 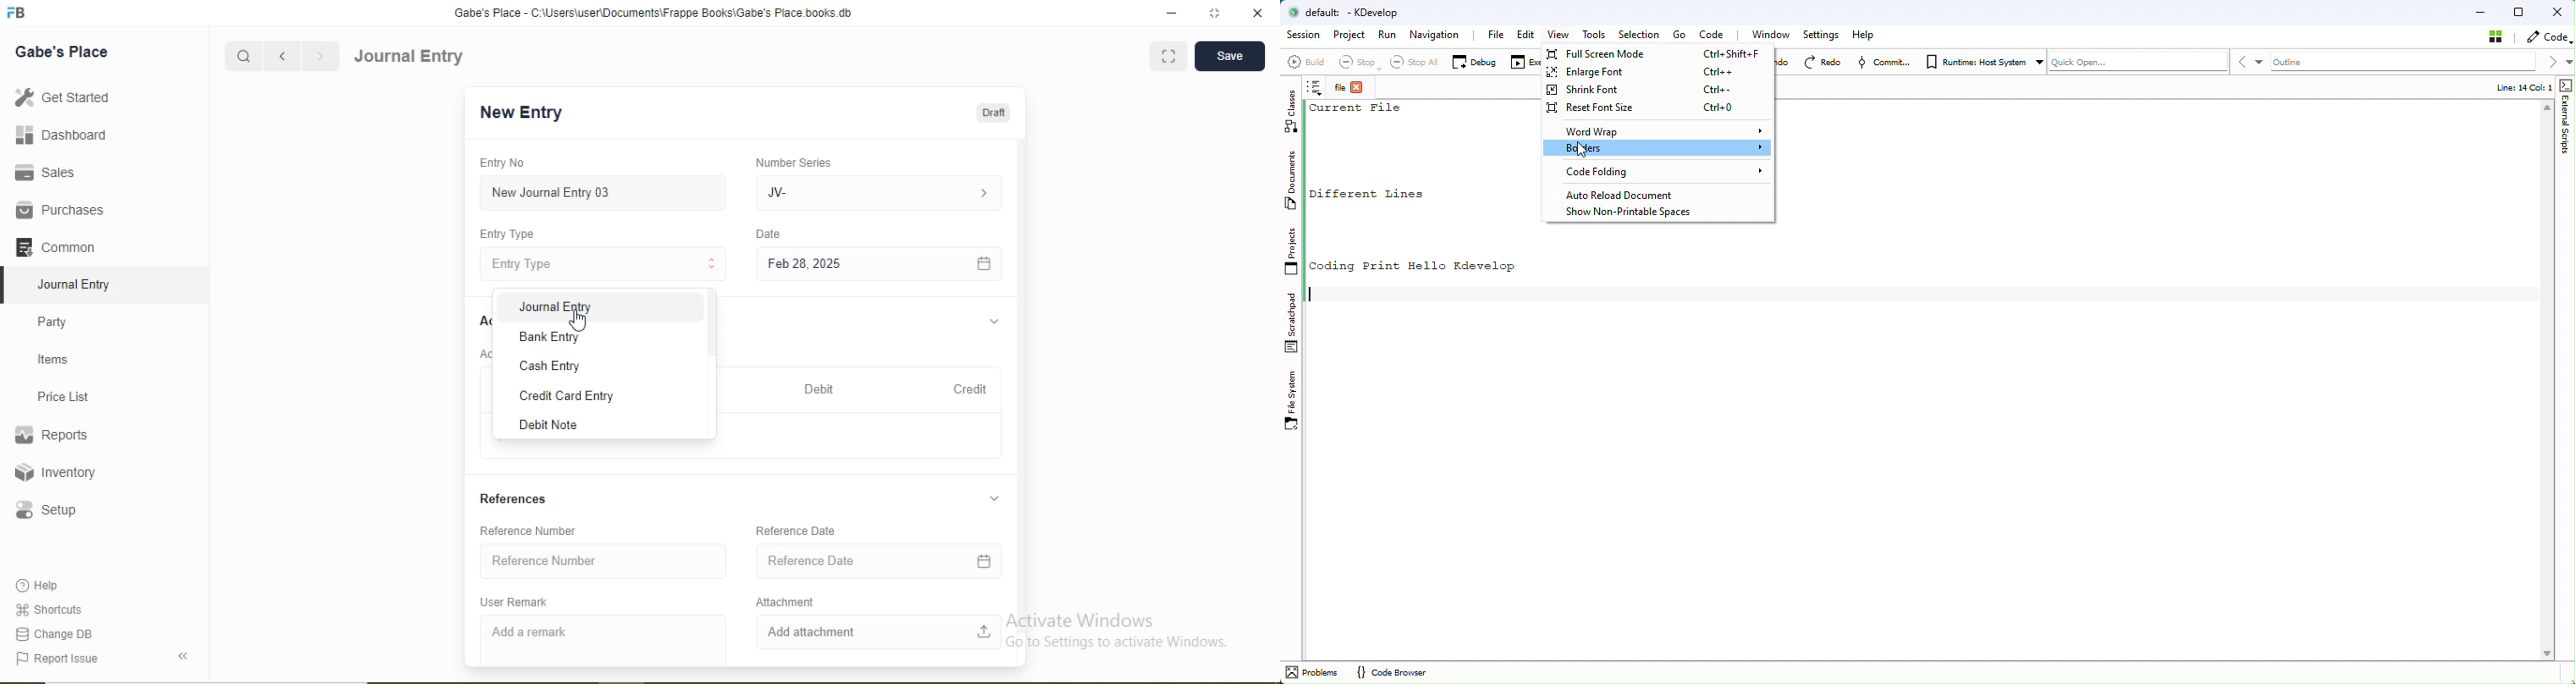 What do you see at coordinates (1294, 112) in the screenshot?
I see `Classes` at bounding box center [1294, 112].